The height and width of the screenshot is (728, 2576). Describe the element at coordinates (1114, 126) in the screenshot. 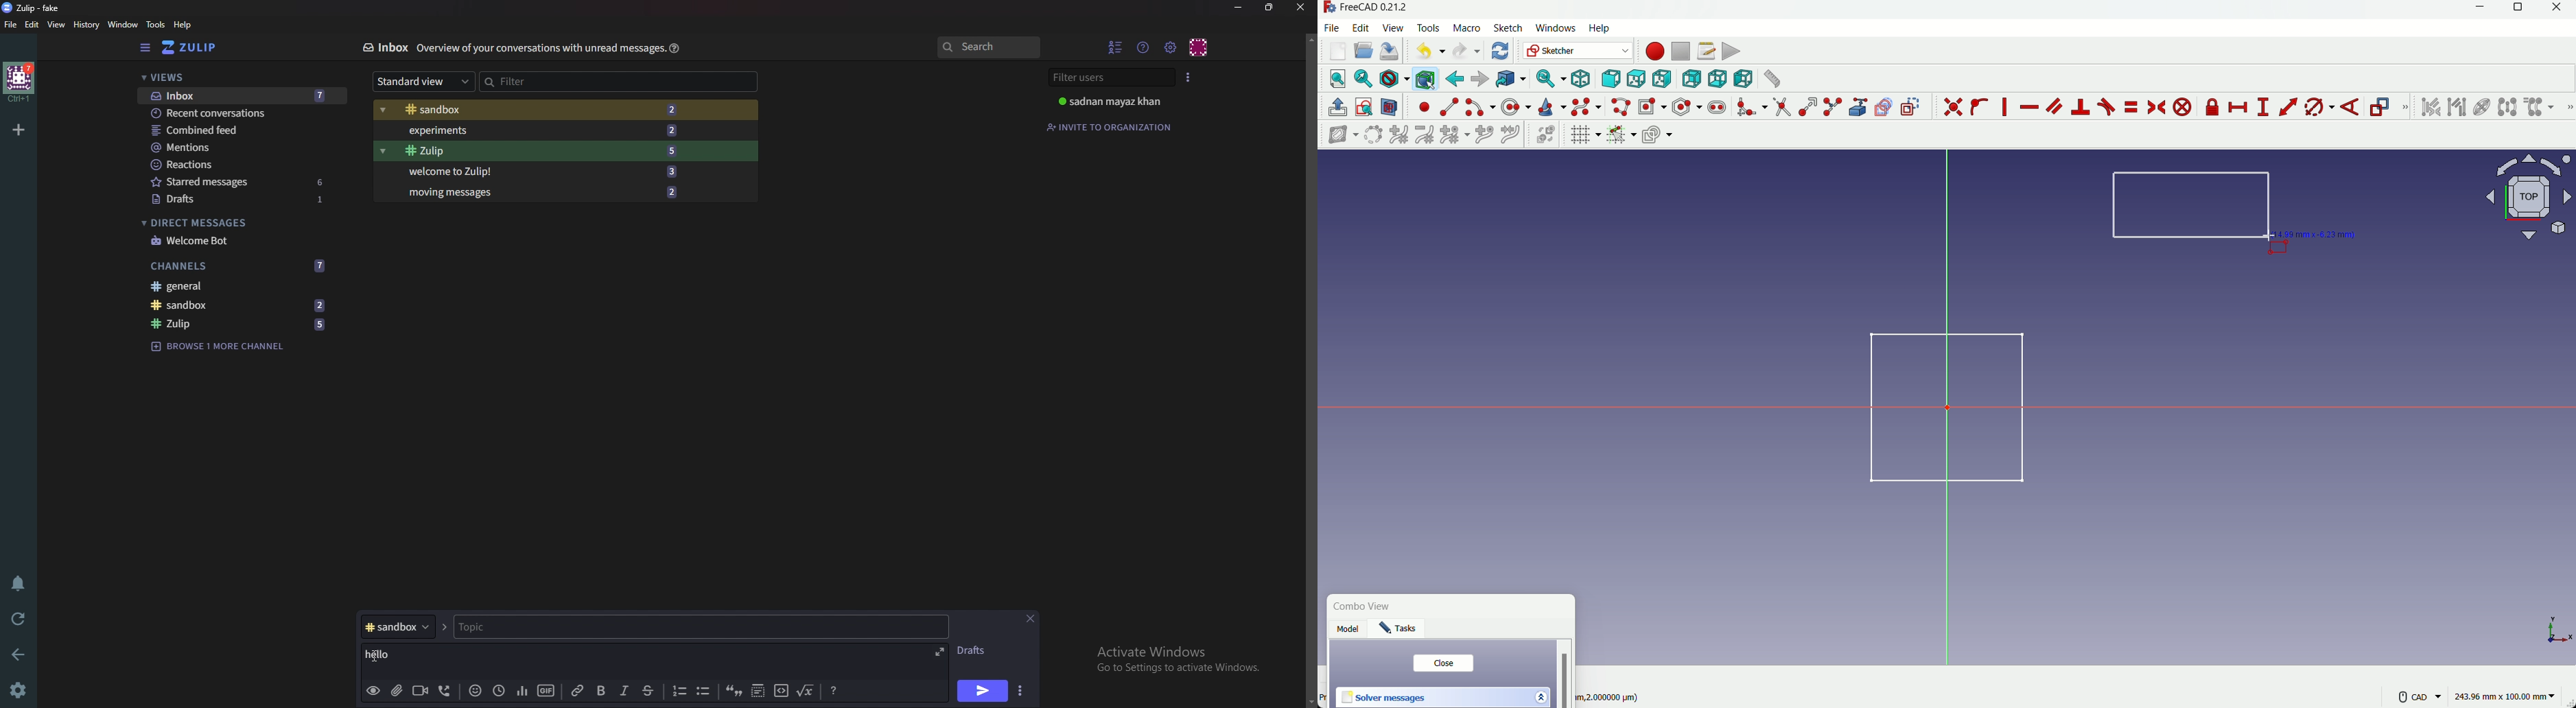

I see `Invite to organization` at that location.